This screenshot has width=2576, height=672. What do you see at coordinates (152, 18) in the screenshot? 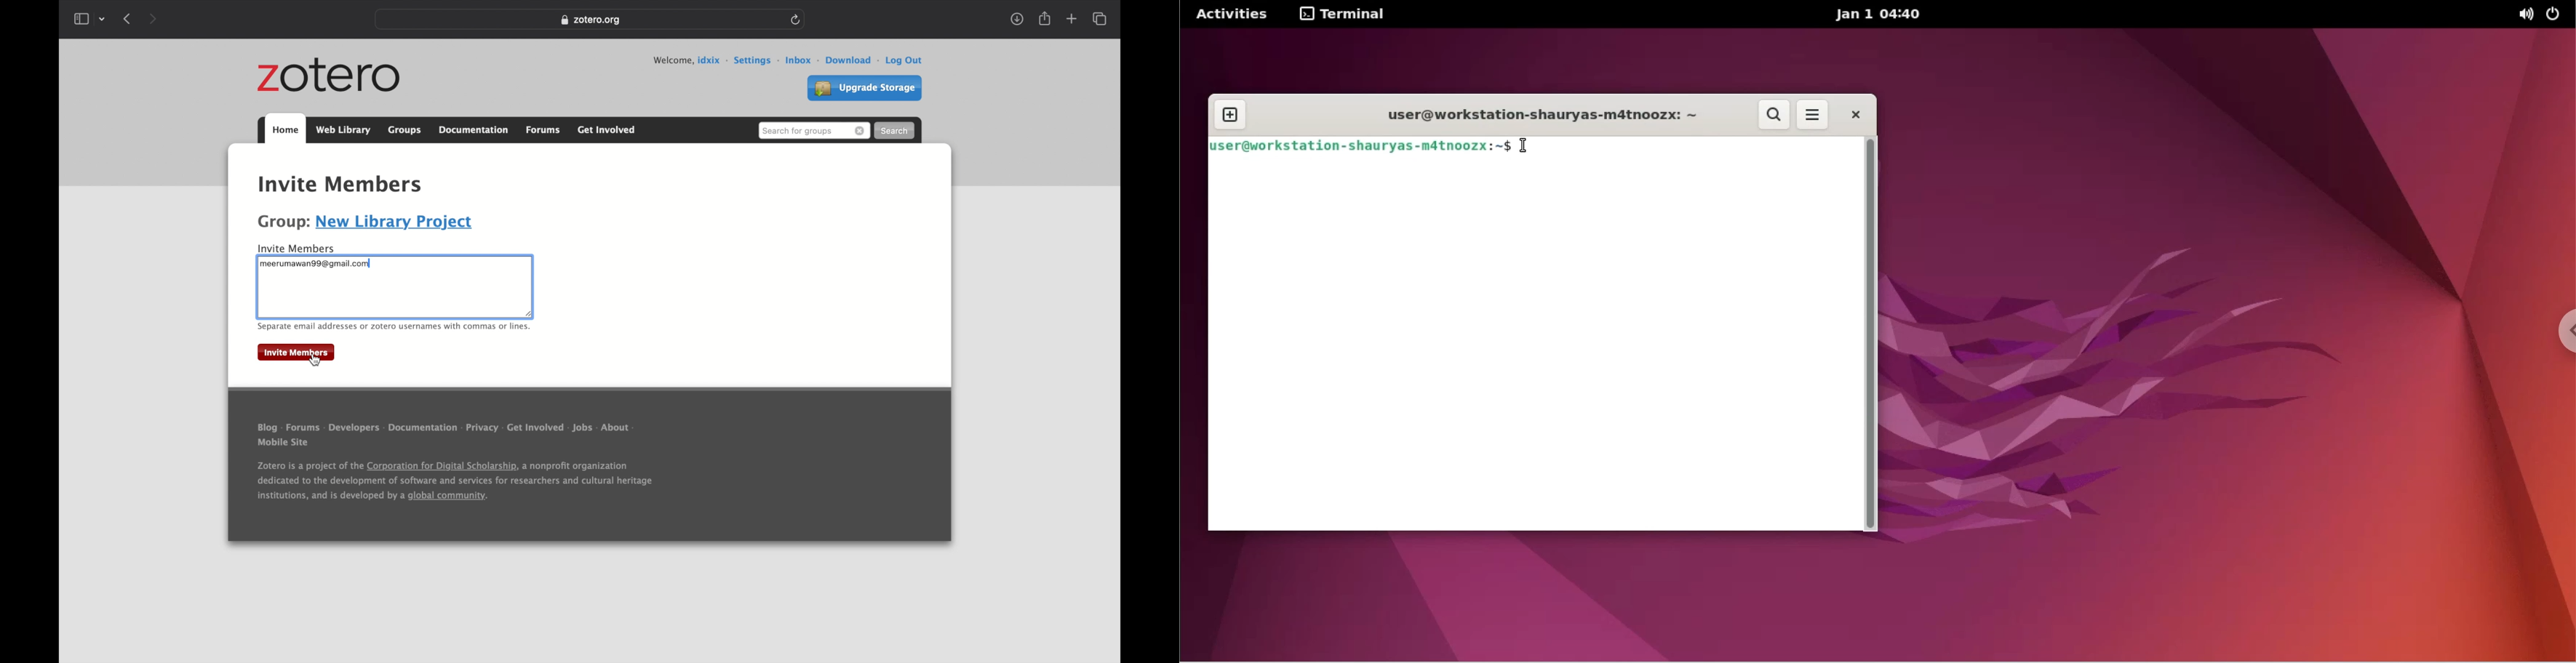
I see `show next page` at bounding box center [152, 18].